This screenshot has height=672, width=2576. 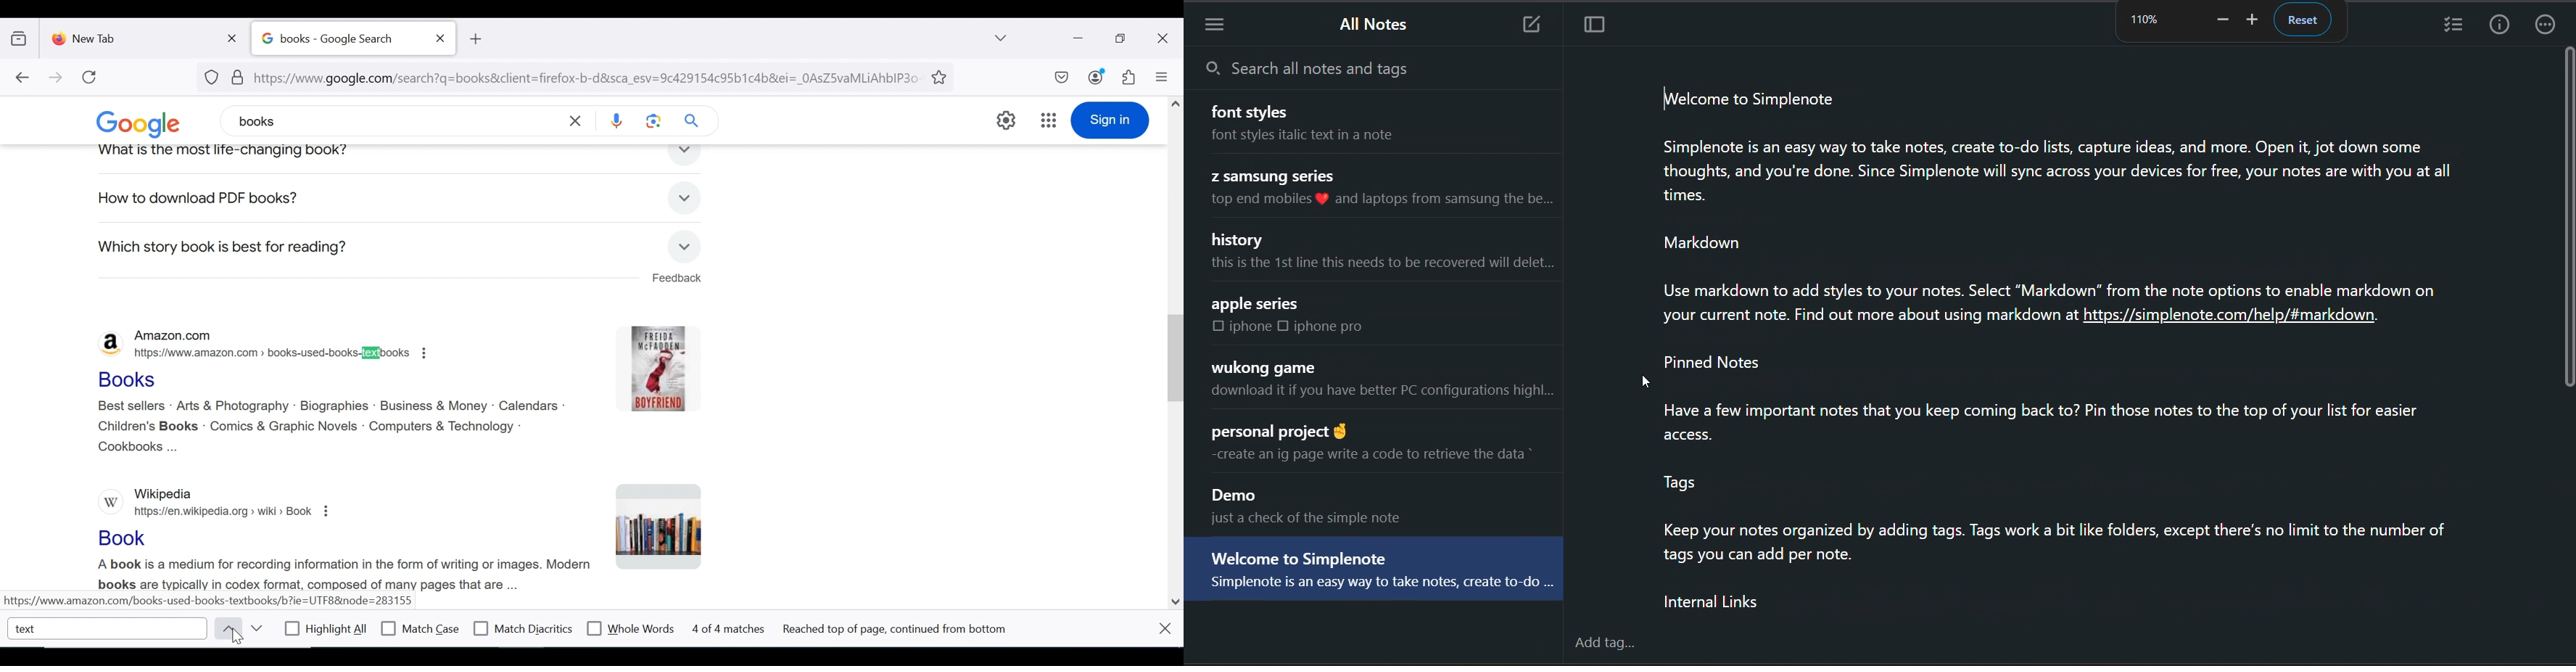 What do you see at coordinates (1278, 176) in the screenshot?
I see `Z samsung series` at bounding box center [1278, 176].